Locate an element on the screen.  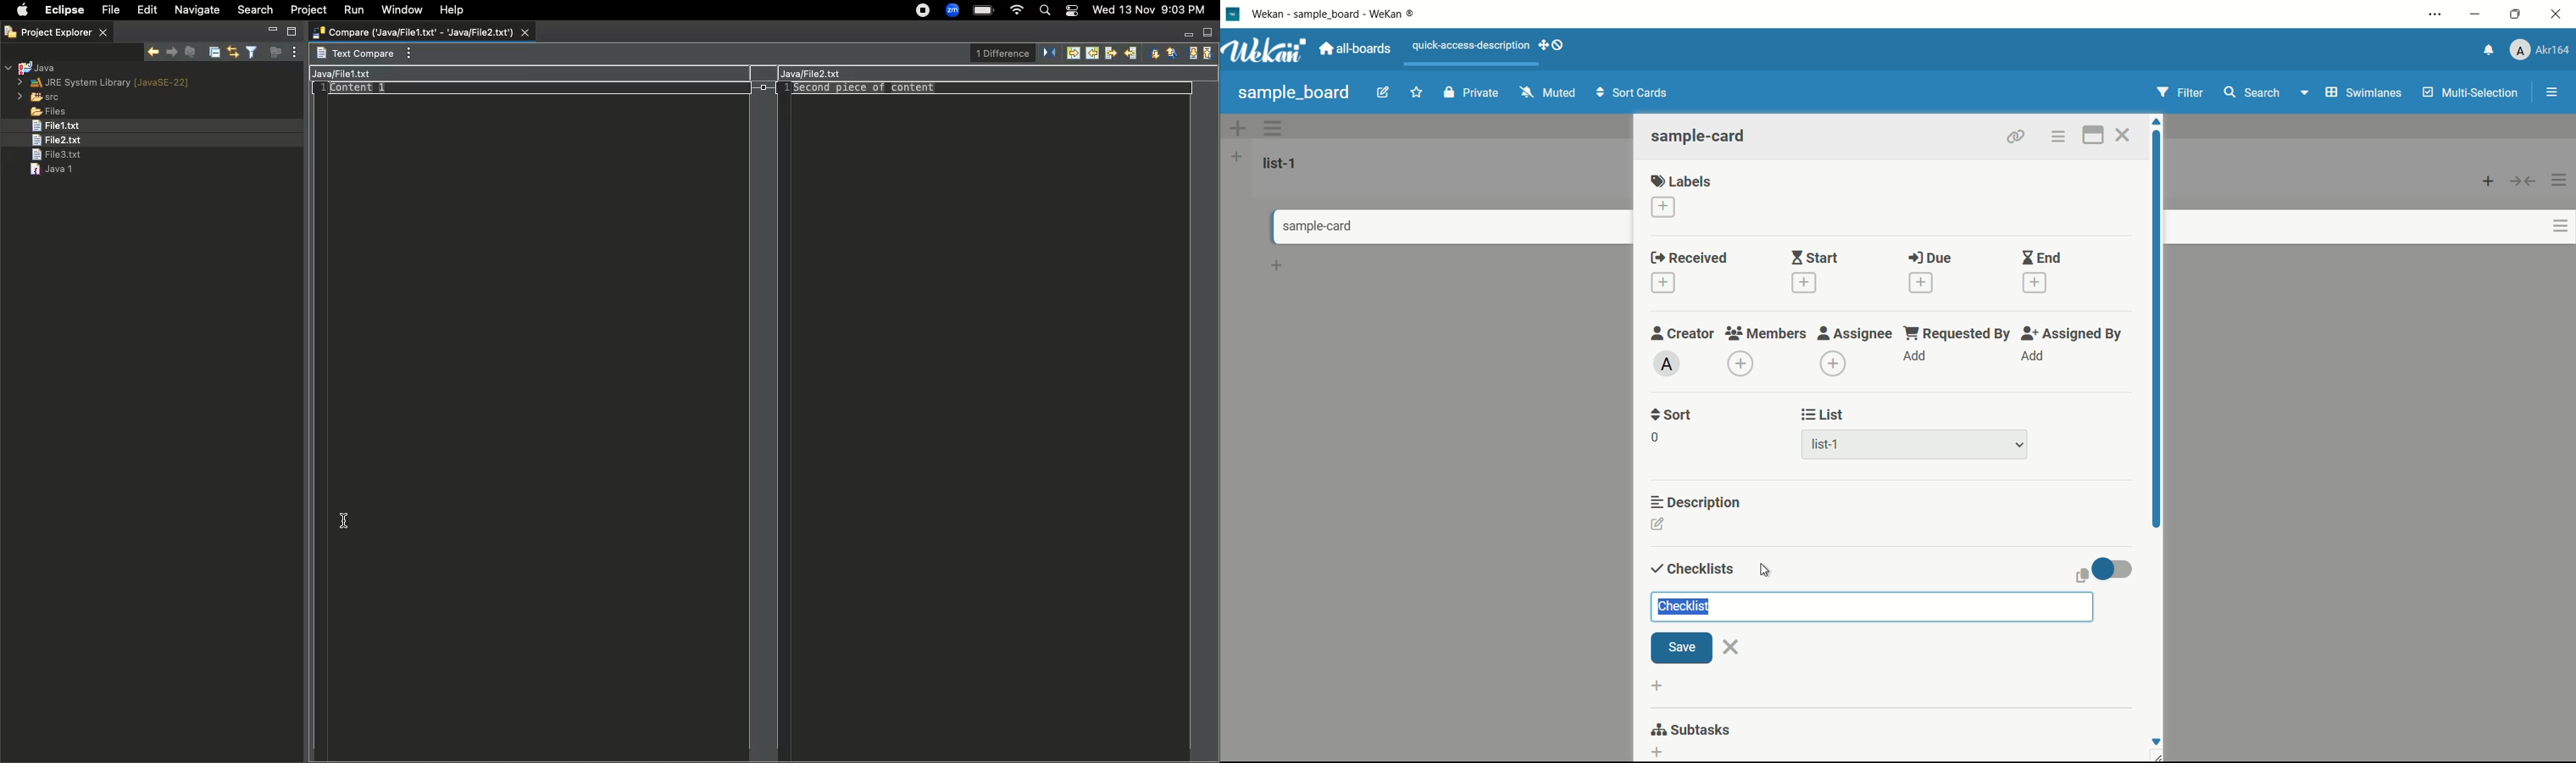
card actions is located at coordinates (2057, 137).